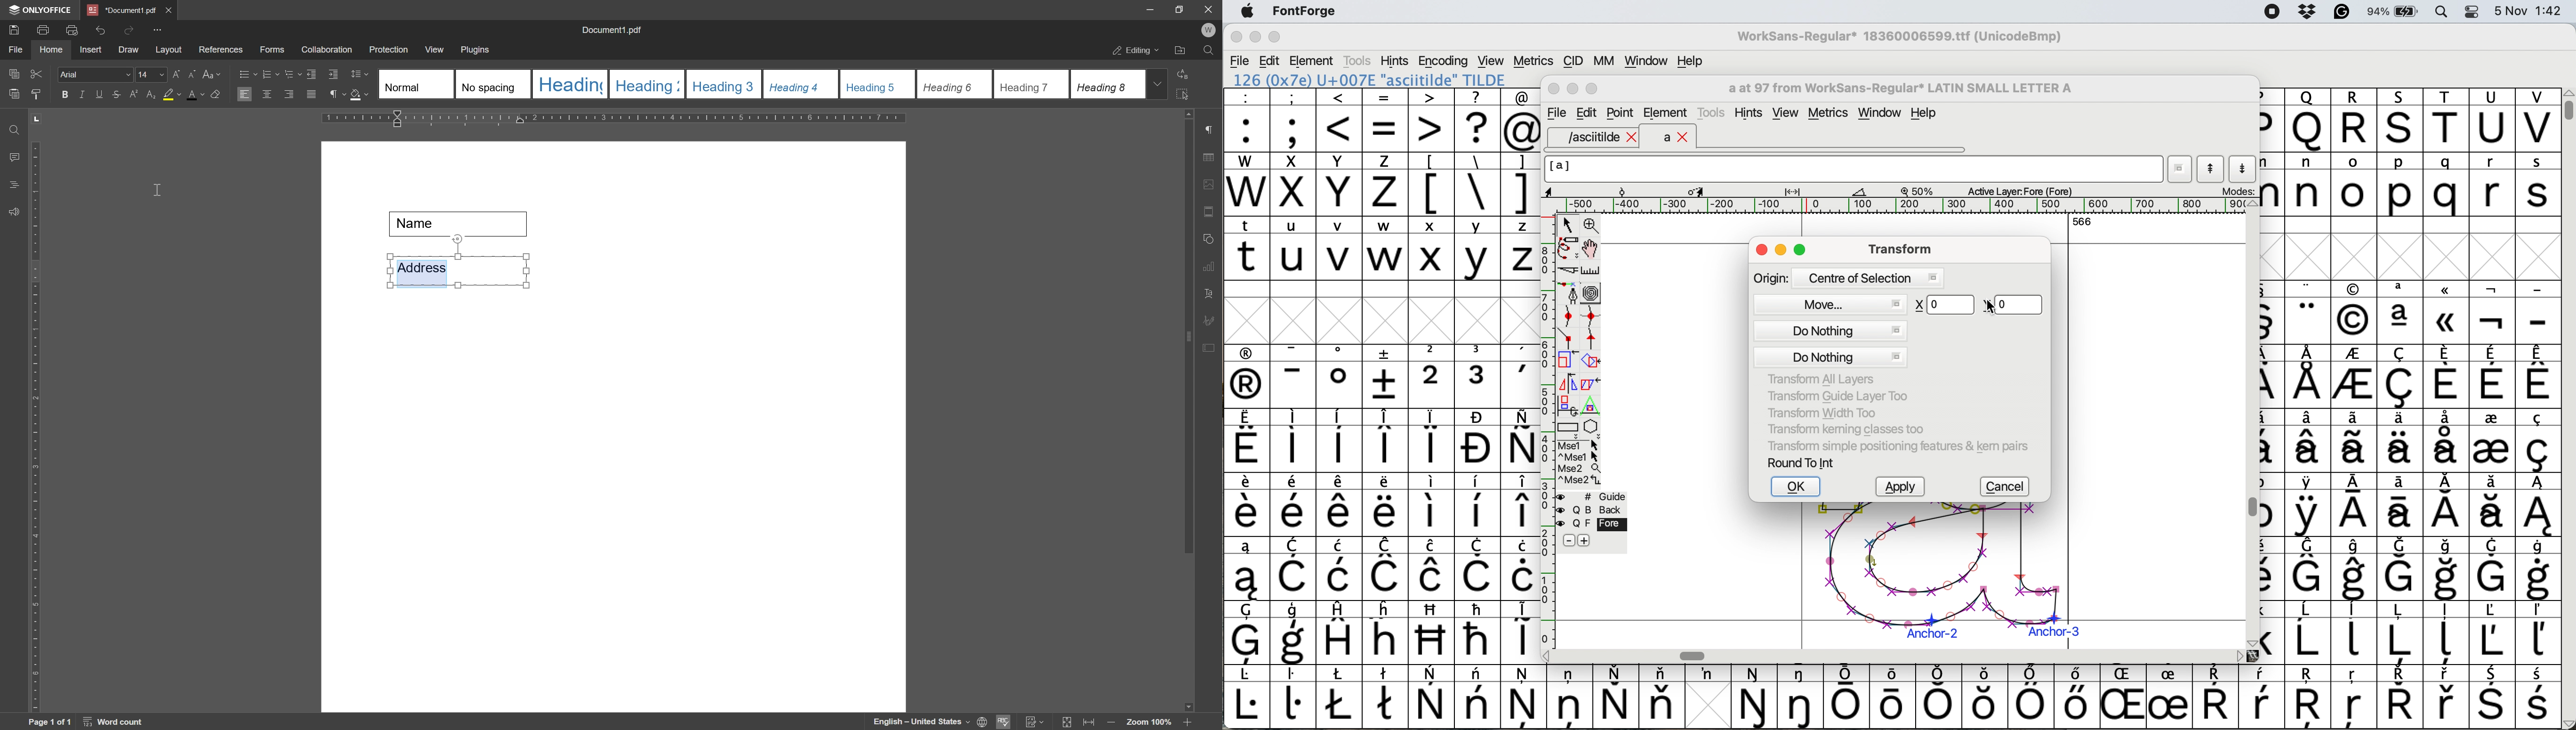  What do you see at coordinates (476, 50) in the screenshot?
I see `plugins` at bounding box center [476, 50].